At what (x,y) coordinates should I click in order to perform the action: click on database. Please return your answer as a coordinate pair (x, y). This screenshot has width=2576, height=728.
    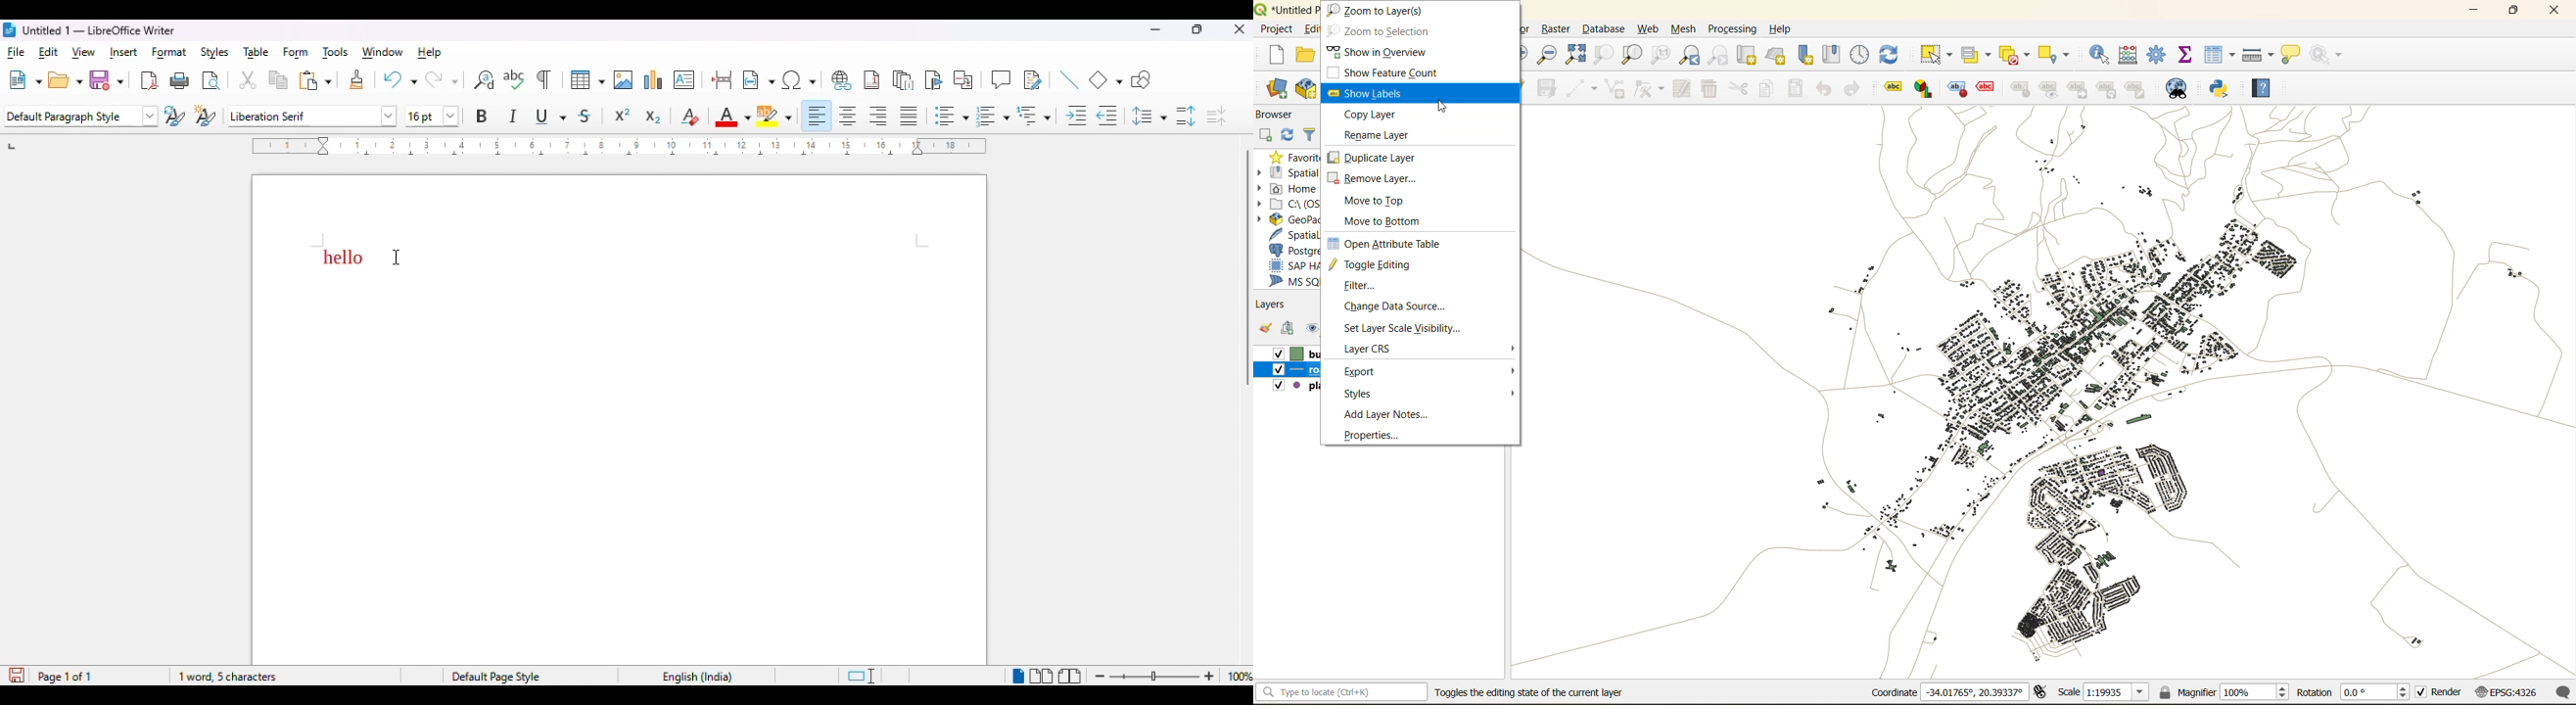
    Looking at the image, I should click on (1603, 30).